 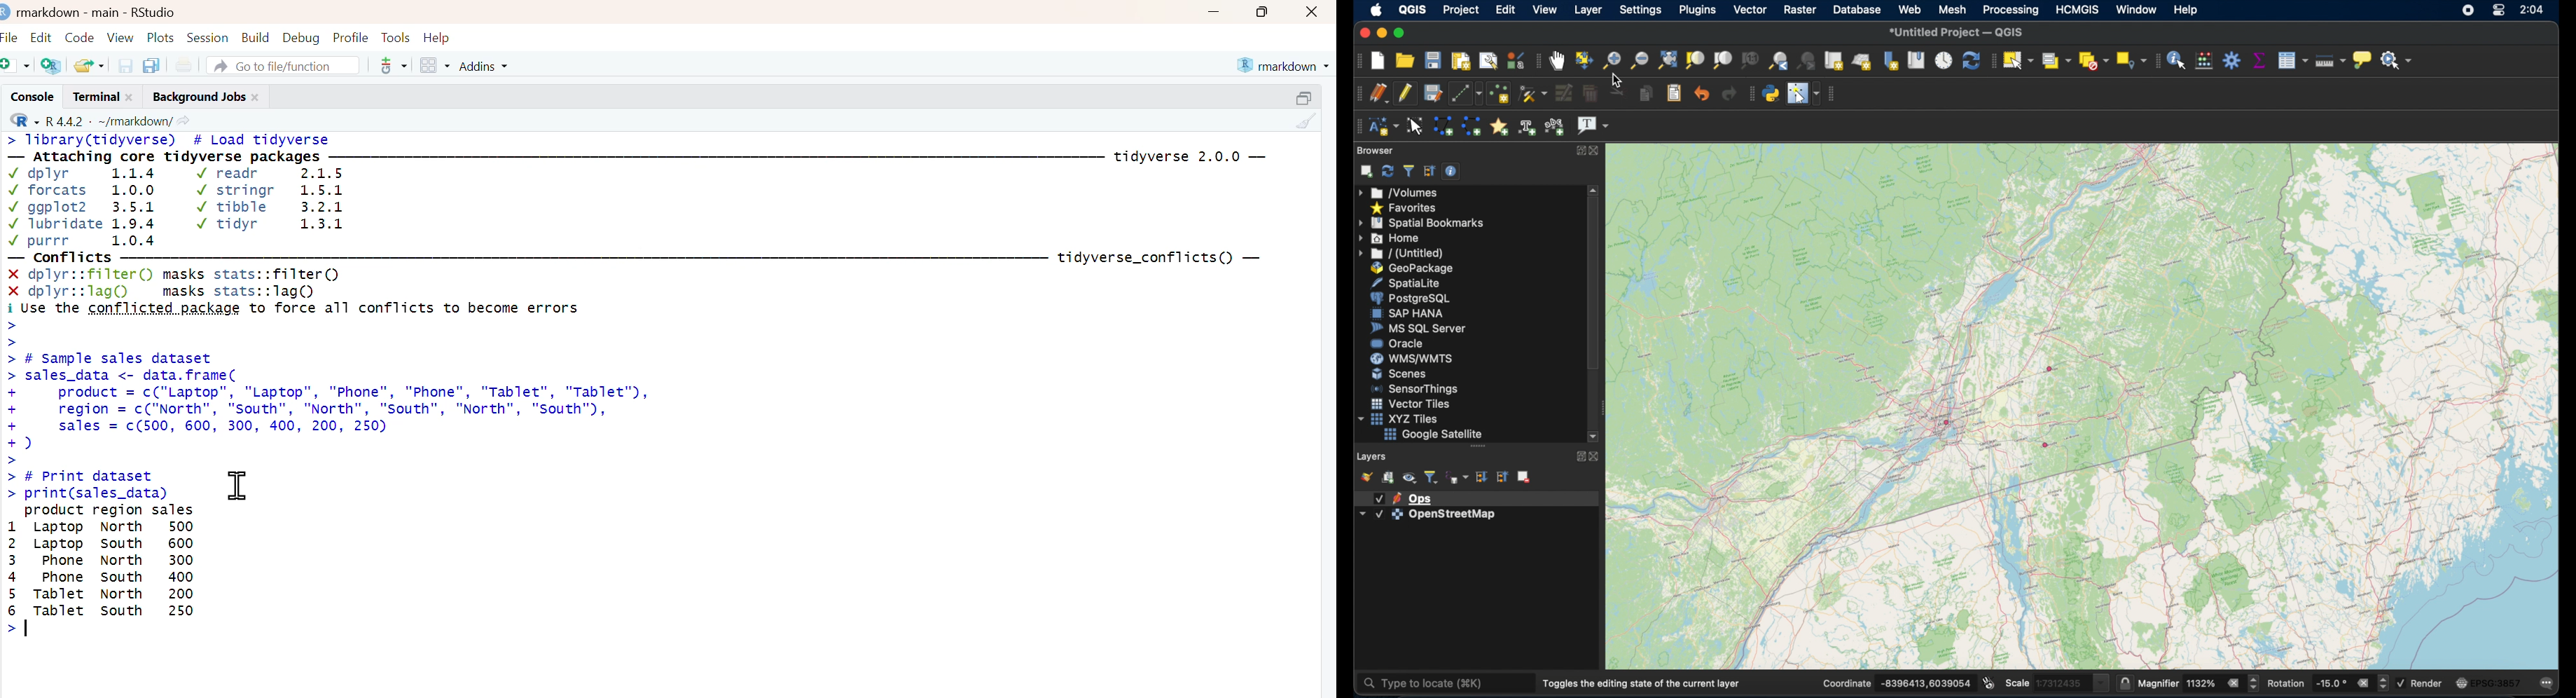 I want to click on new project, so click(x=1378, y=61).